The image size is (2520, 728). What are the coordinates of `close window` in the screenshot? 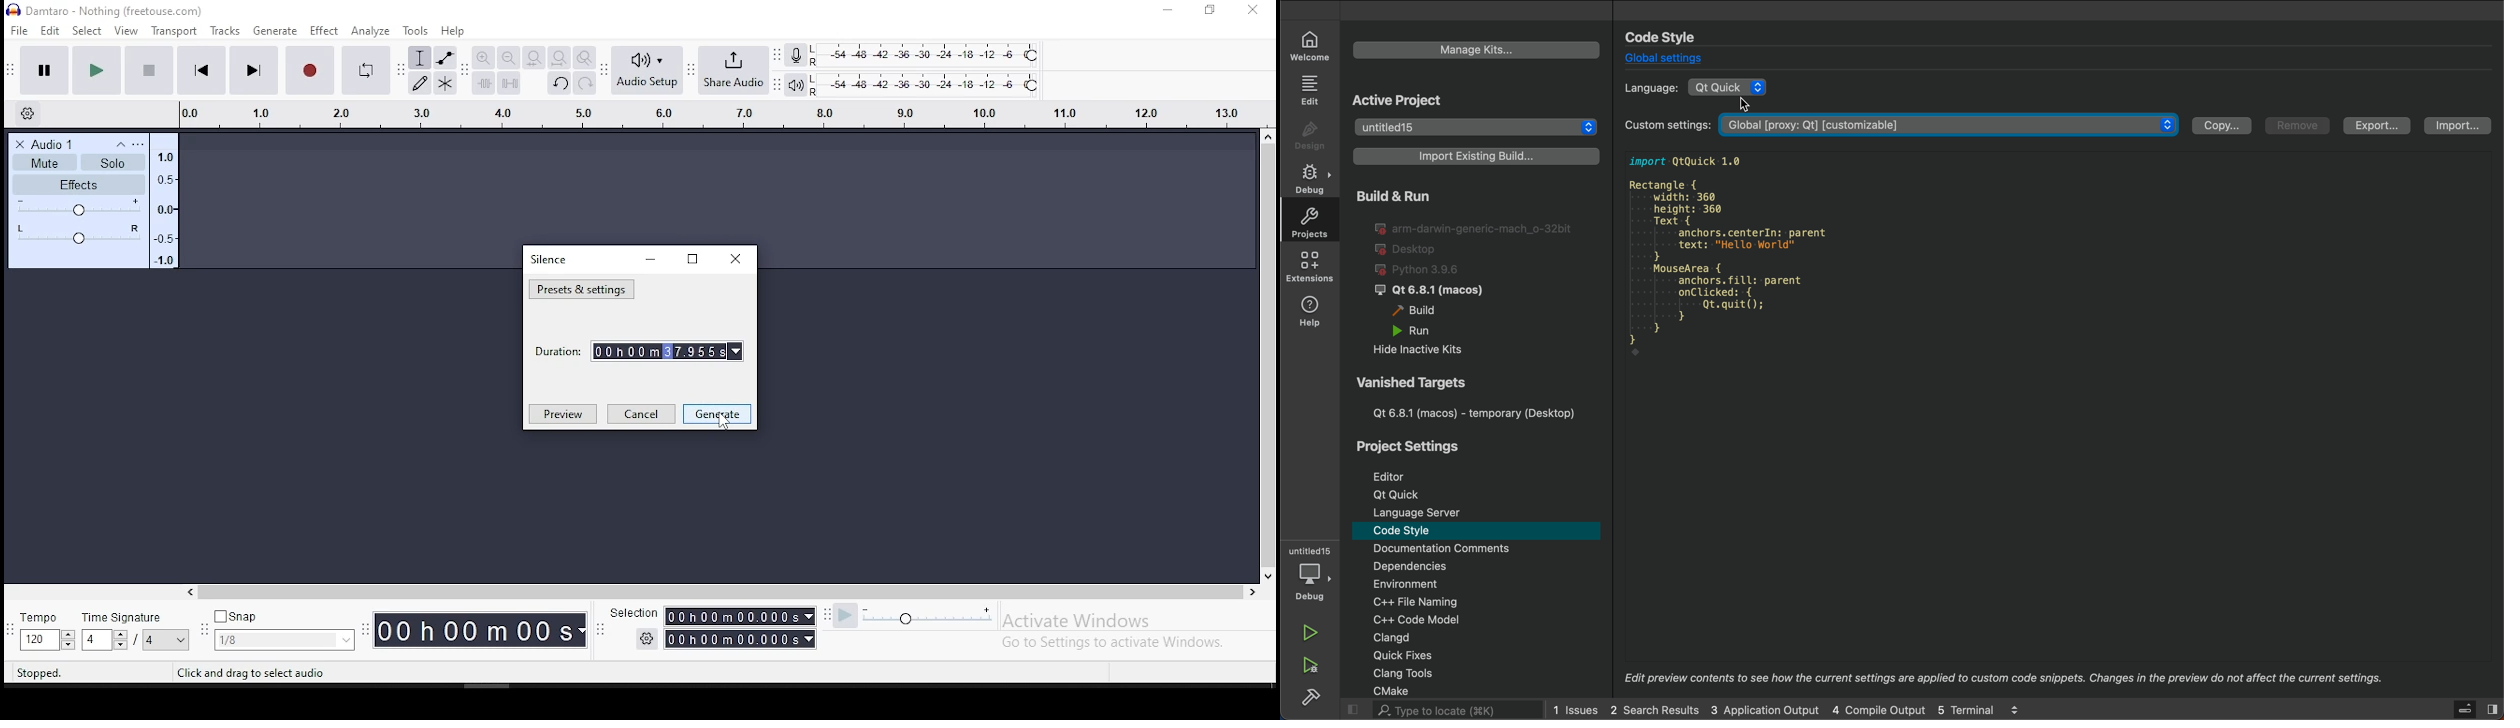 It's located at (738, 258).